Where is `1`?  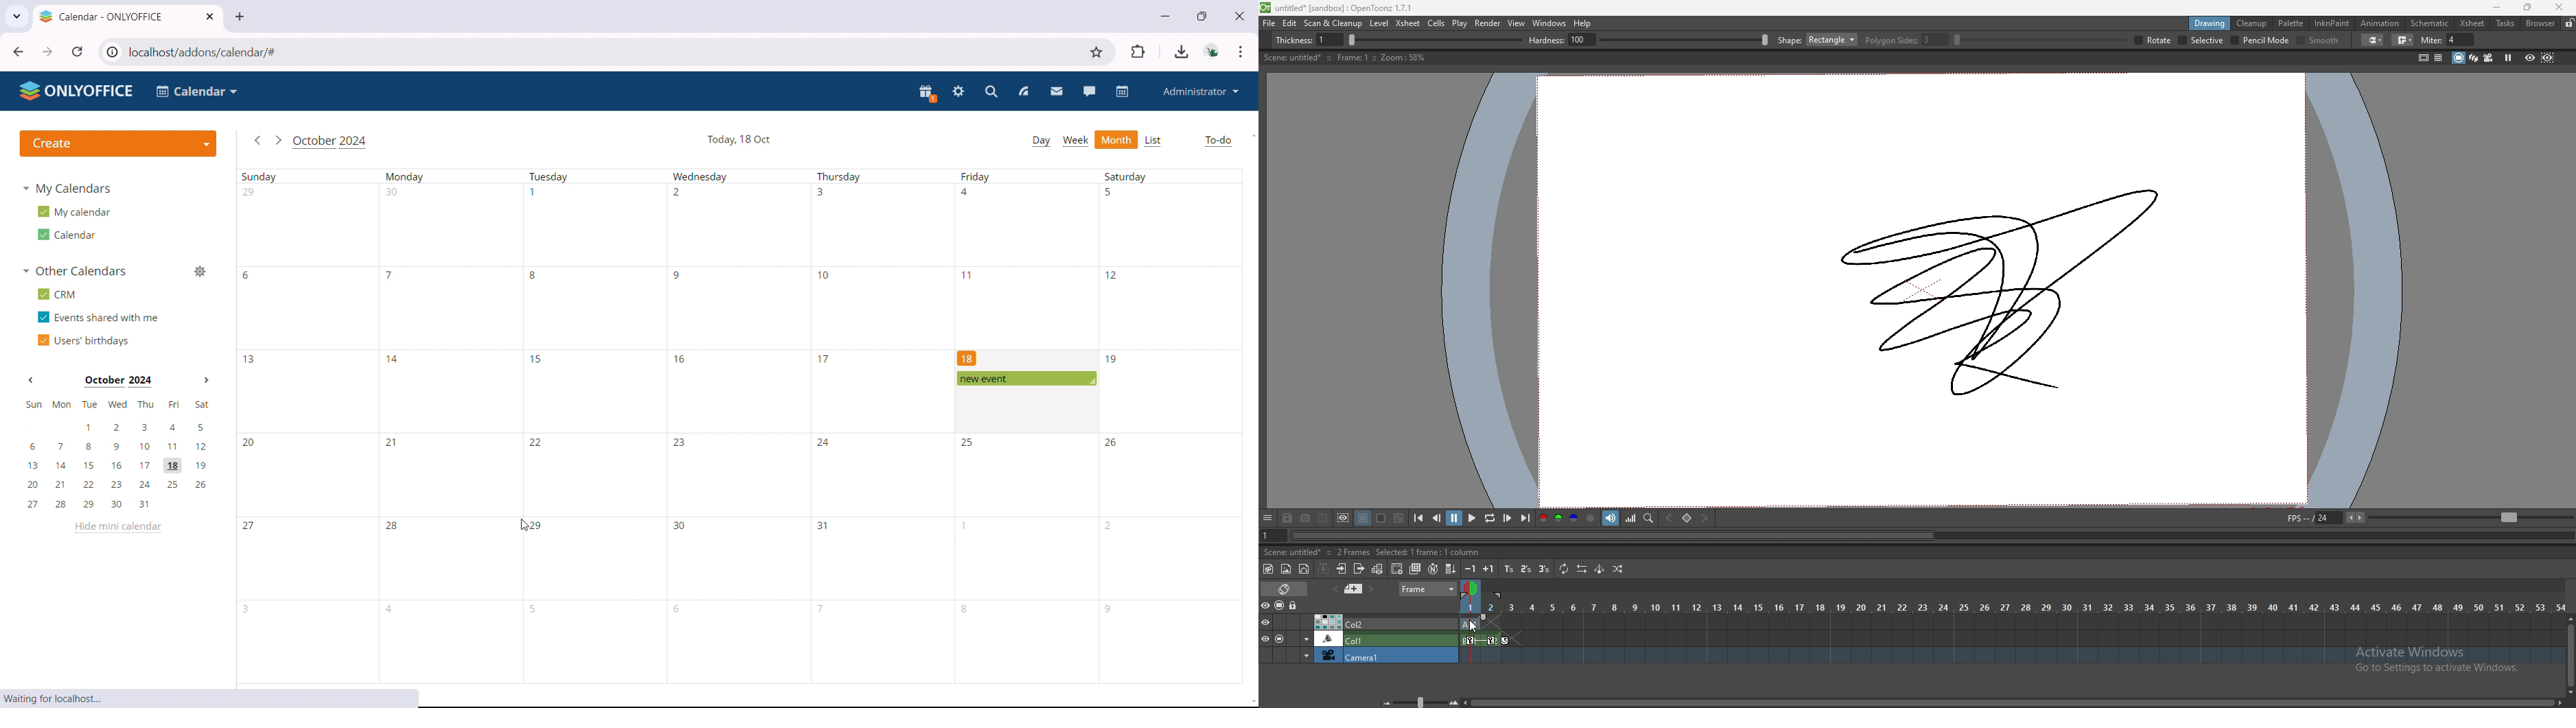 1 is located at coordinates (534, 191).